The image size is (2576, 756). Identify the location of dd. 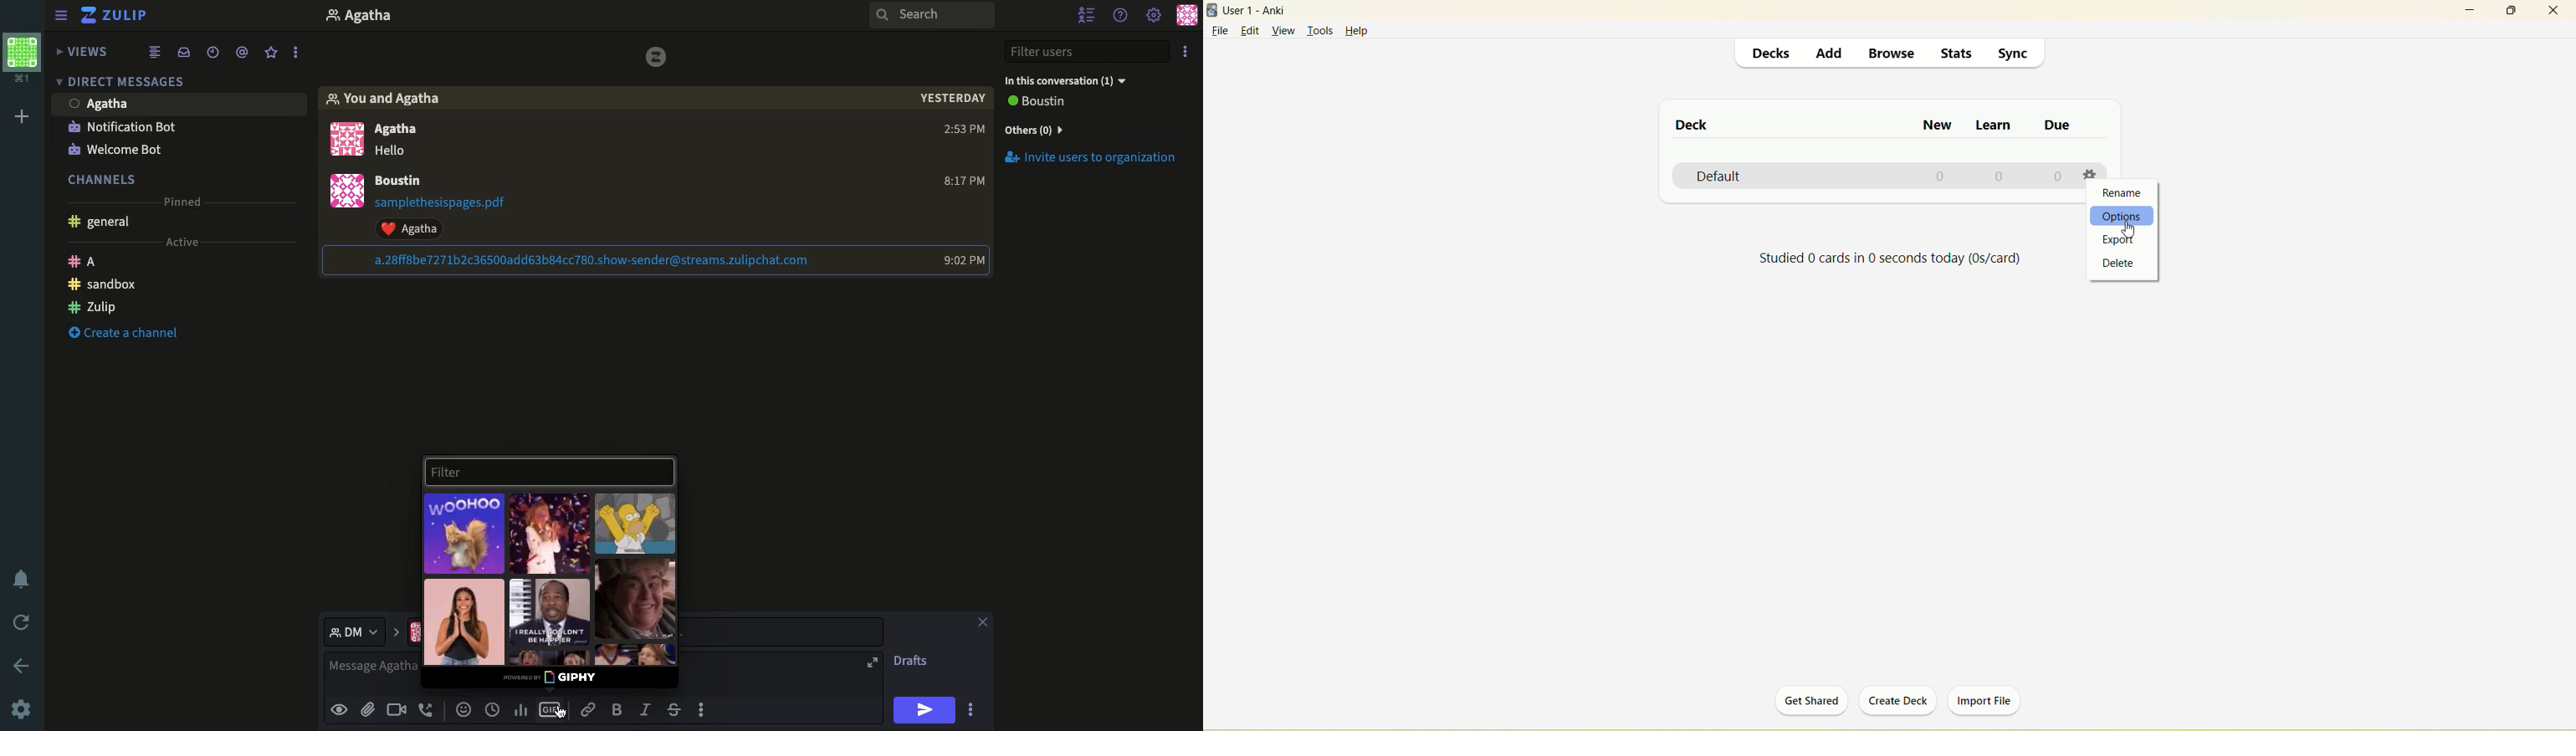
(1831, 55).